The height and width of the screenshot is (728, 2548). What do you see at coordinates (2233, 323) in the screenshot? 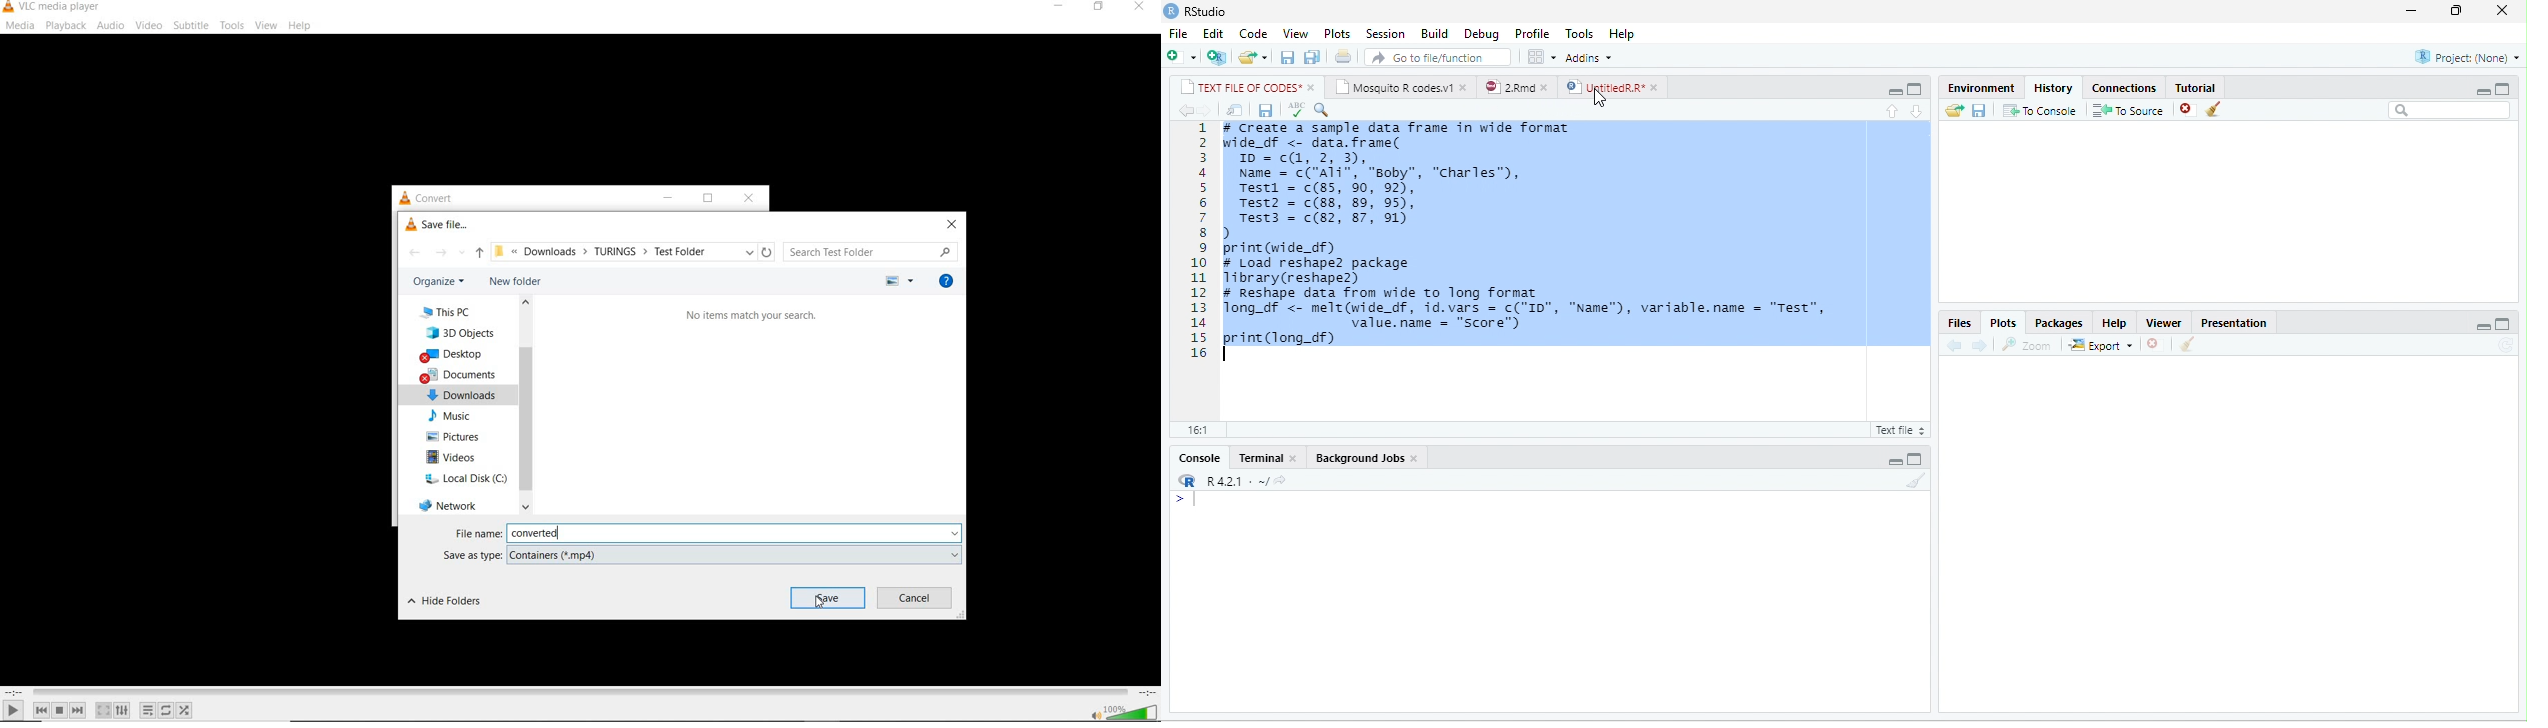
I see `Presentation` at bounding box center [2233, 323].